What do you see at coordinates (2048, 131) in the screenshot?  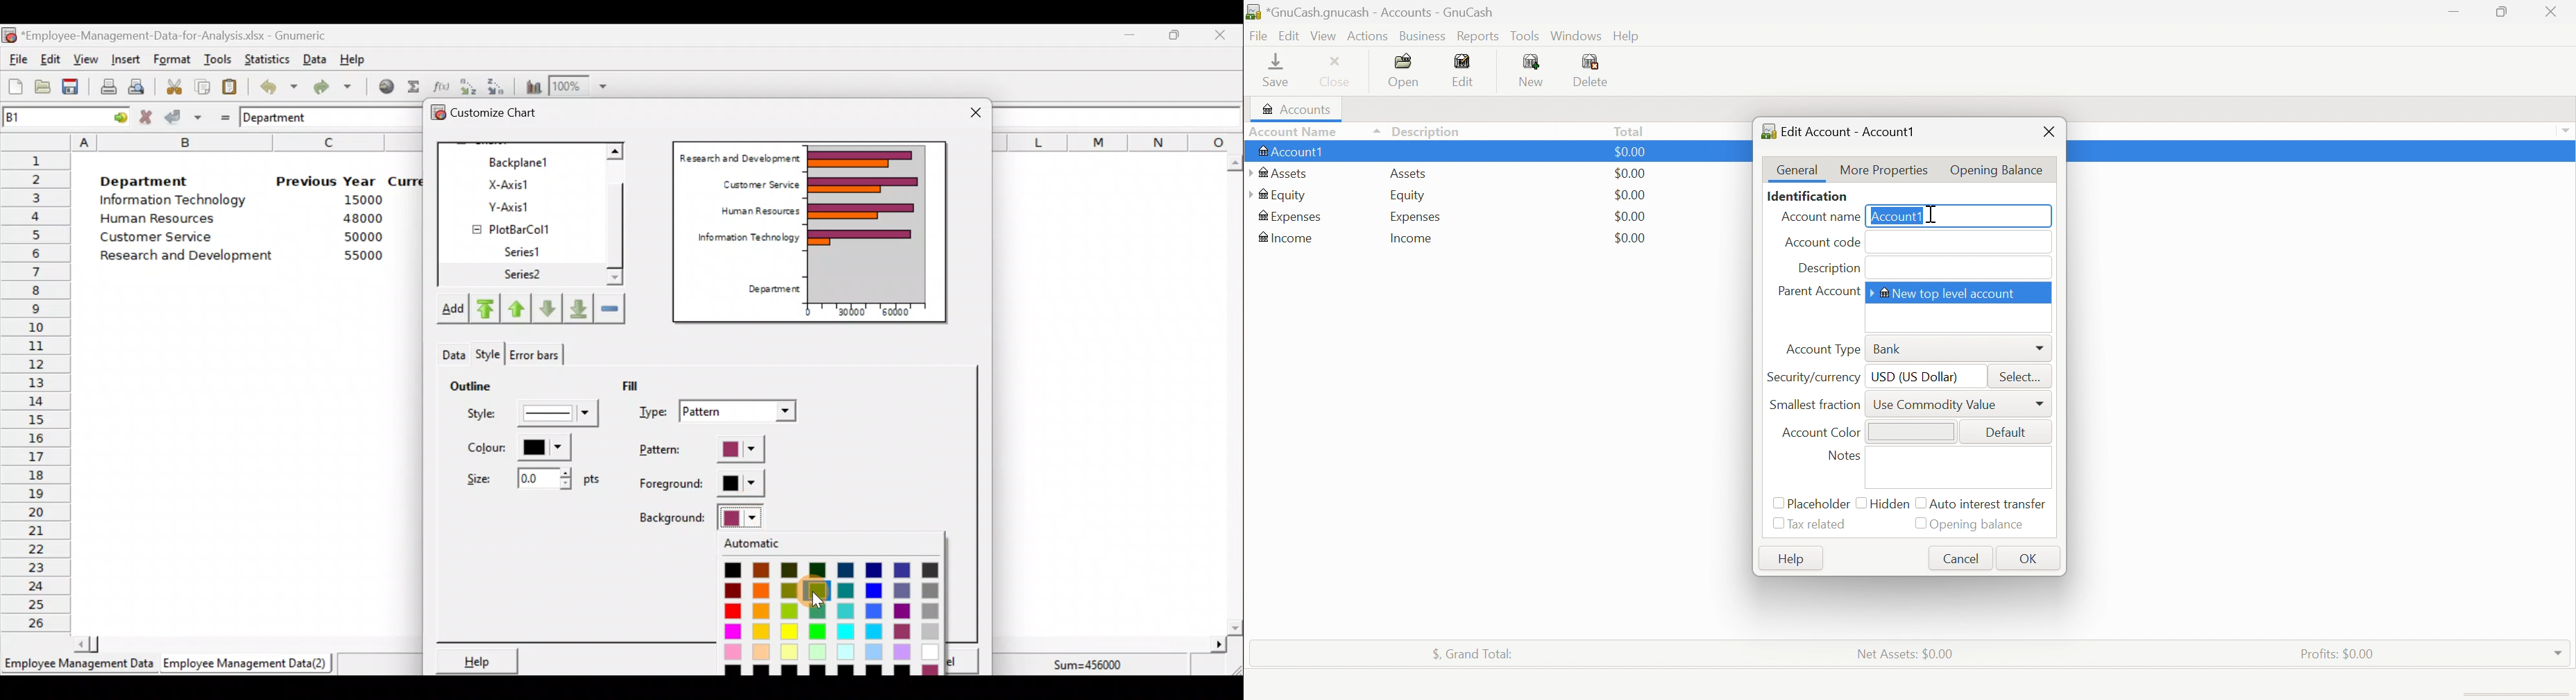 I see `Close` at bounding box center [2048, 131].